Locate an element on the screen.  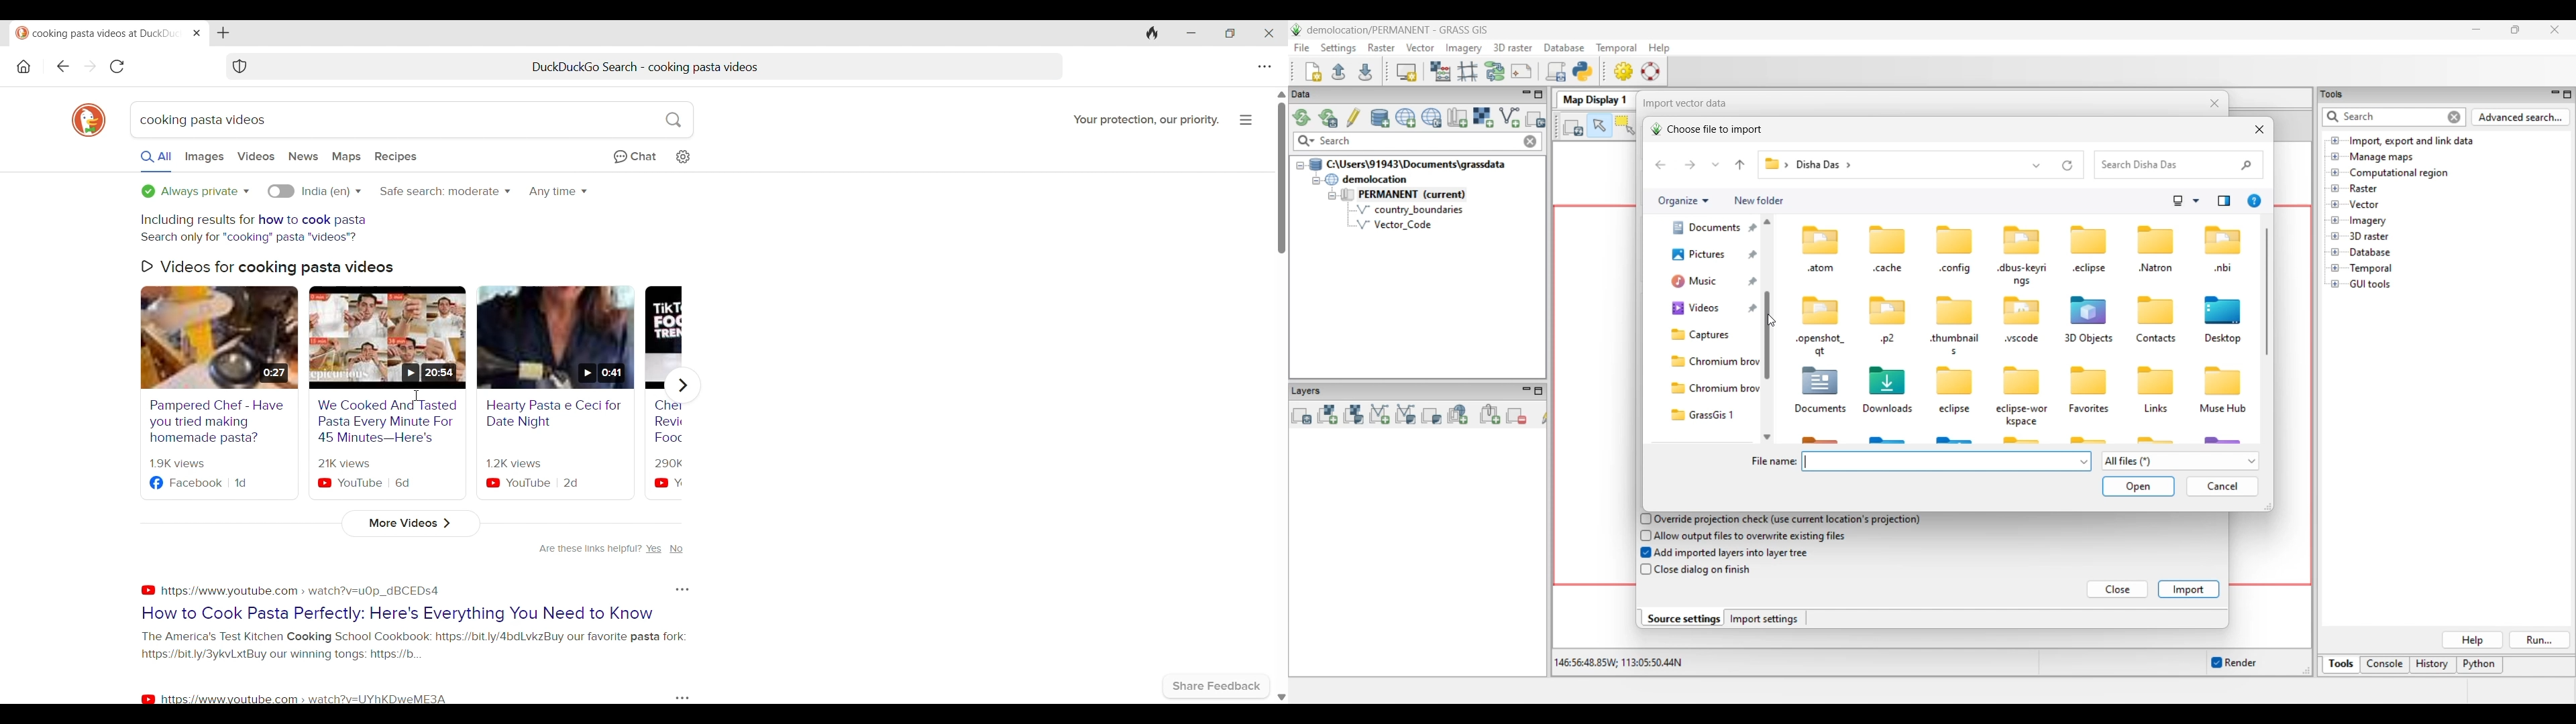
Click to open files under Raster is located at coordinates (2335, 188).